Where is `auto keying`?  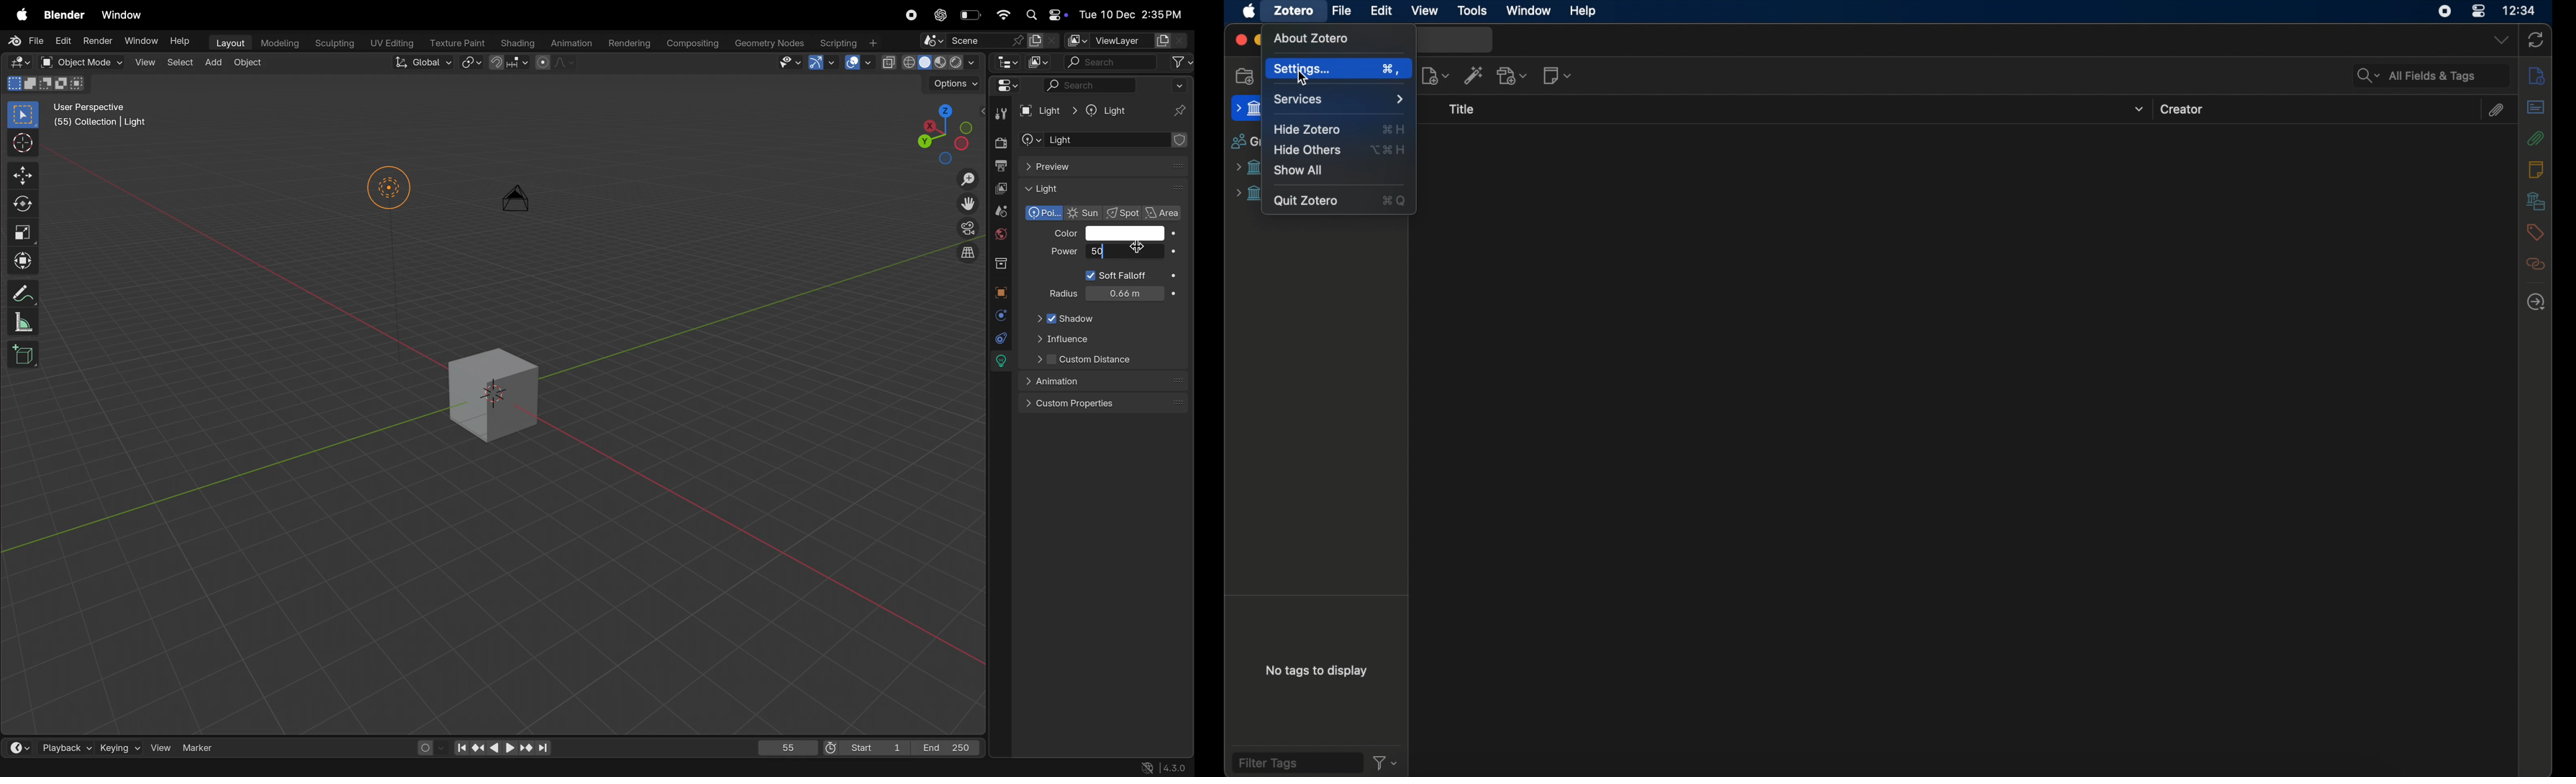
auto keying is located at coordinates (428, 747).